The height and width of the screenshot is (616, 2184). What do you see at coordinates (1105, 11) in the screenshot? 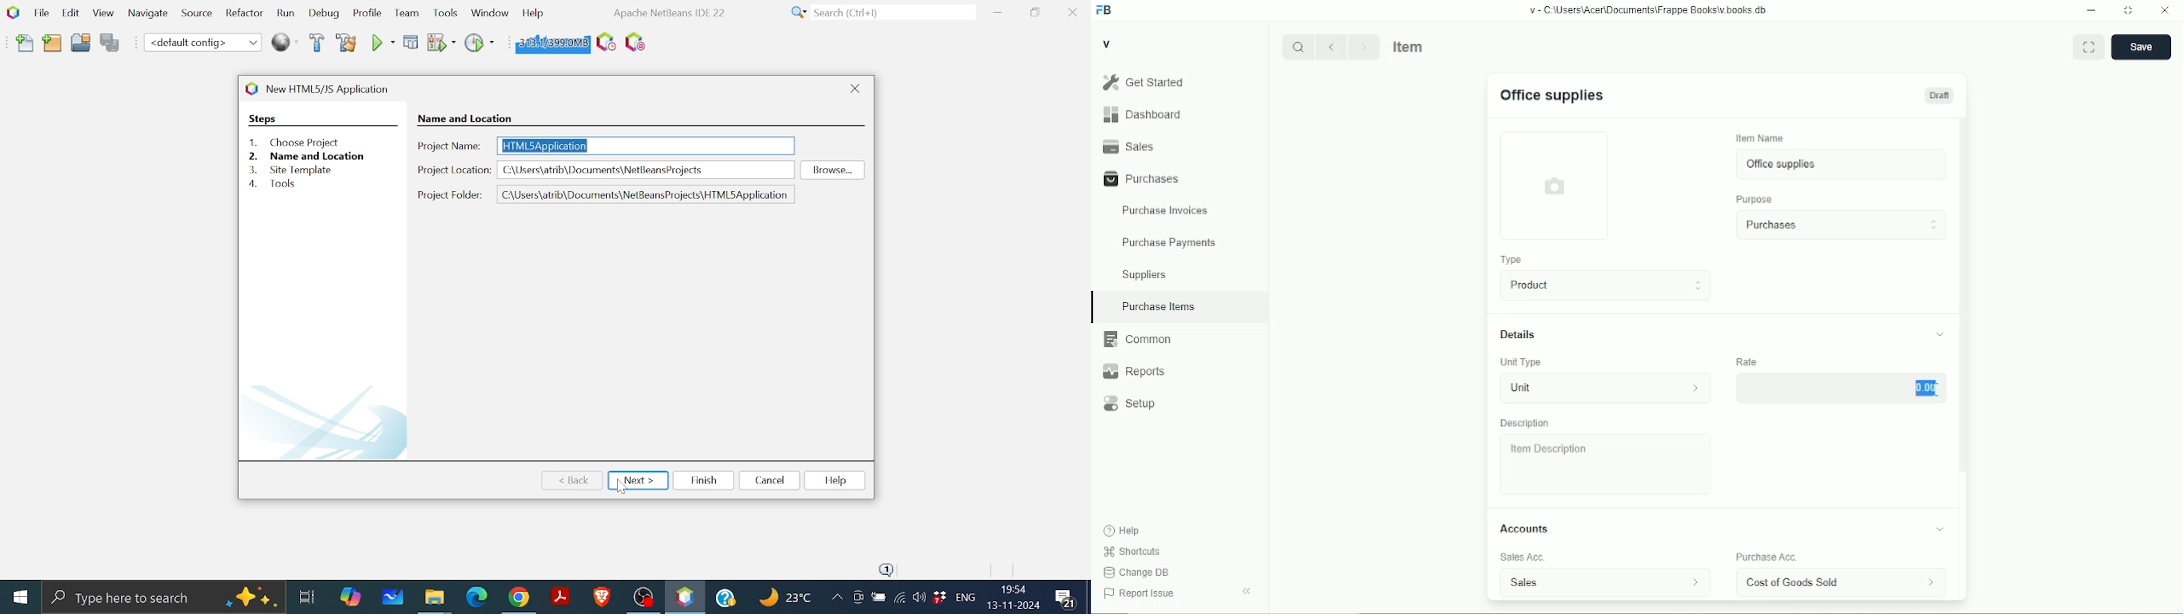
I see `FB` at bounding box center [1105, 11].